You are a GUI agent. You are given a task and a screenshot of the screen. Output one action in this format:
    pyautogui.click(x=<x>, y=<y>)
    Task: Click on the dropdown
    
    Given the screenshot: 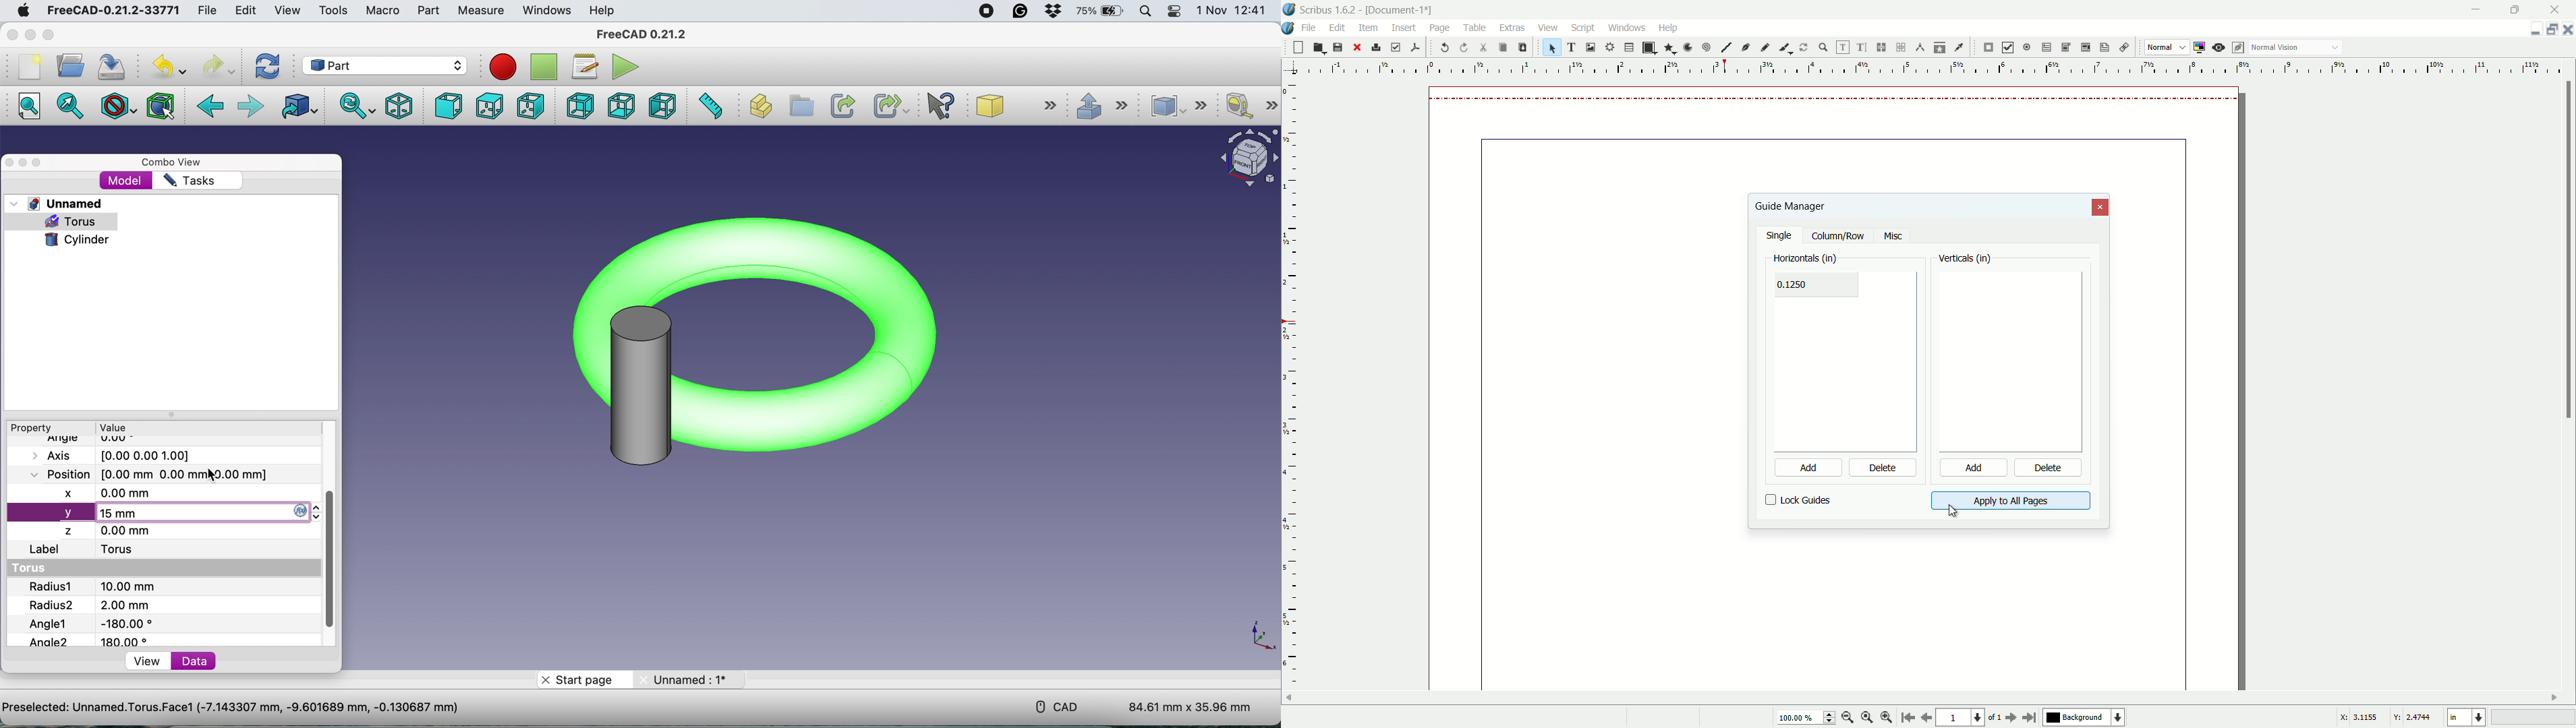 What is the action you would take?
    pyautogui.click(x=2335, y=49)
    